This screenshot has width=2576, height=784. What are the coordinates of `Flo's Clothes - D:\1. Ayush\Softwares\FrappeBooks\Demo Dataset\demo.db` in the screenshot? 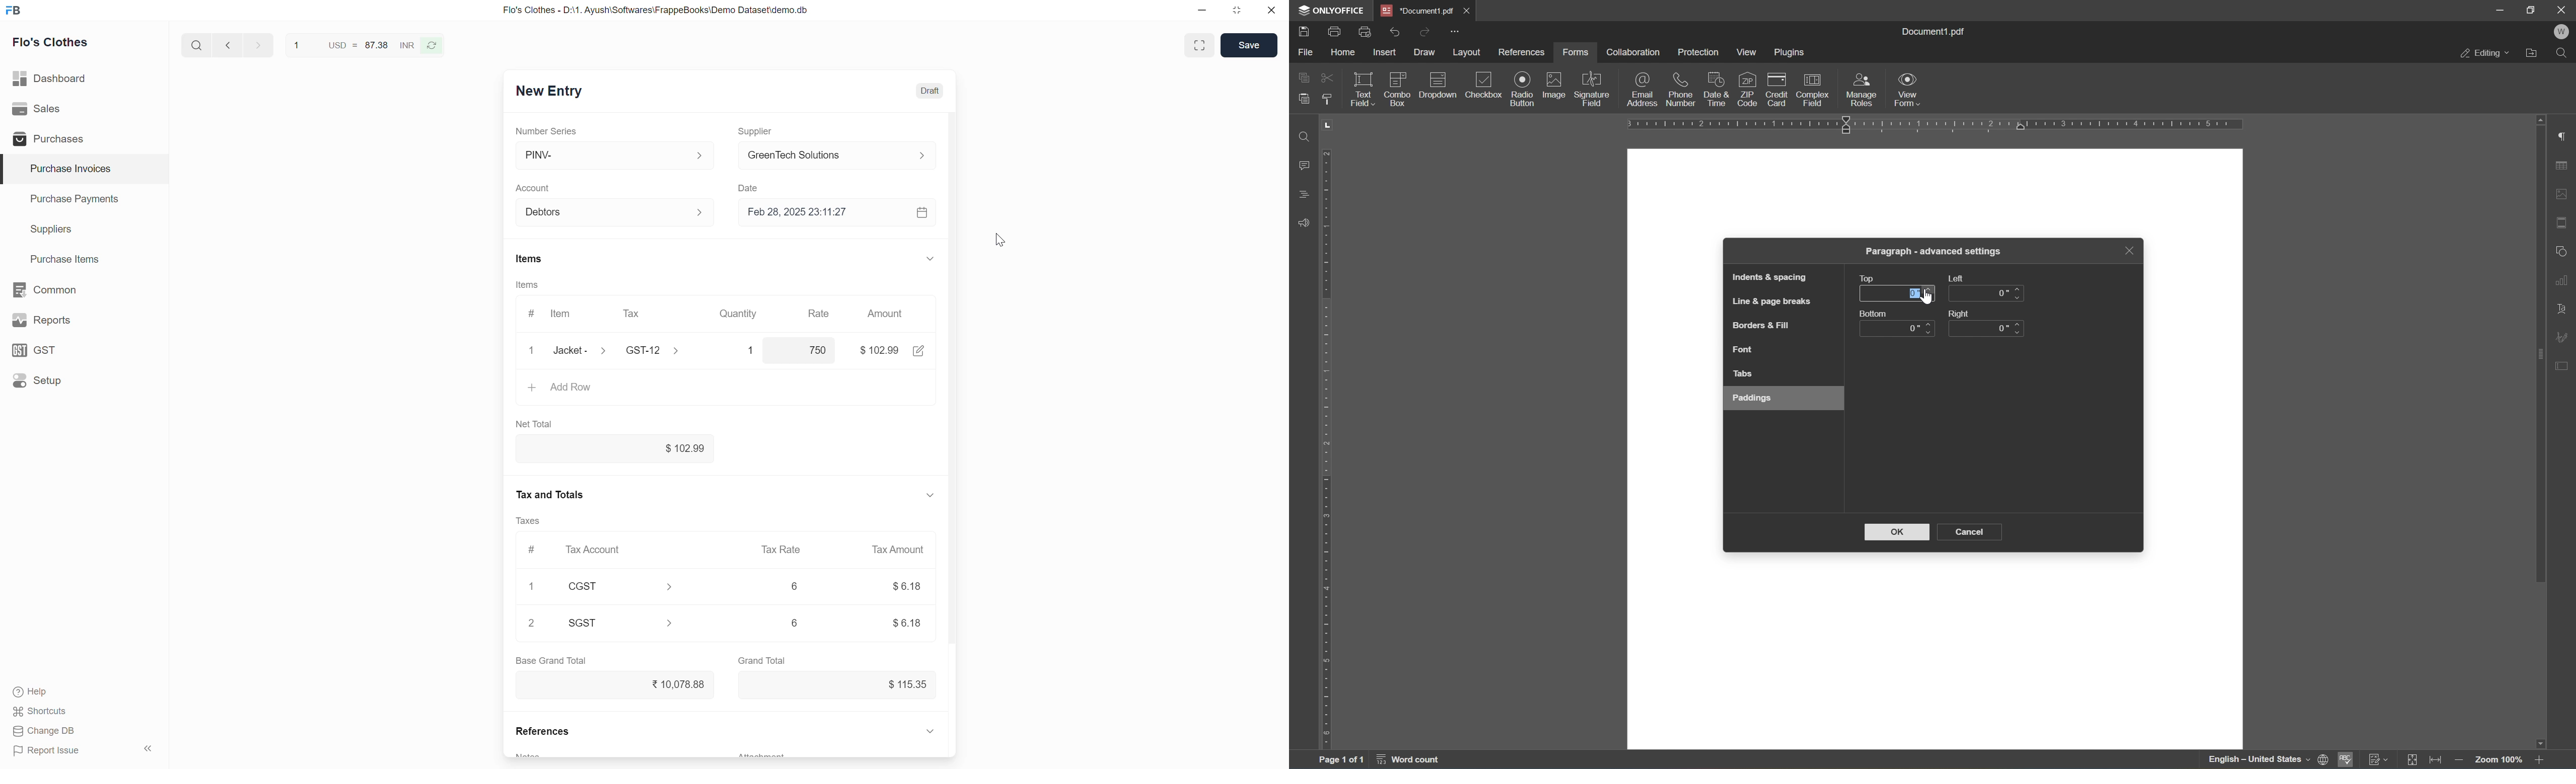 It's located at (656, 10).